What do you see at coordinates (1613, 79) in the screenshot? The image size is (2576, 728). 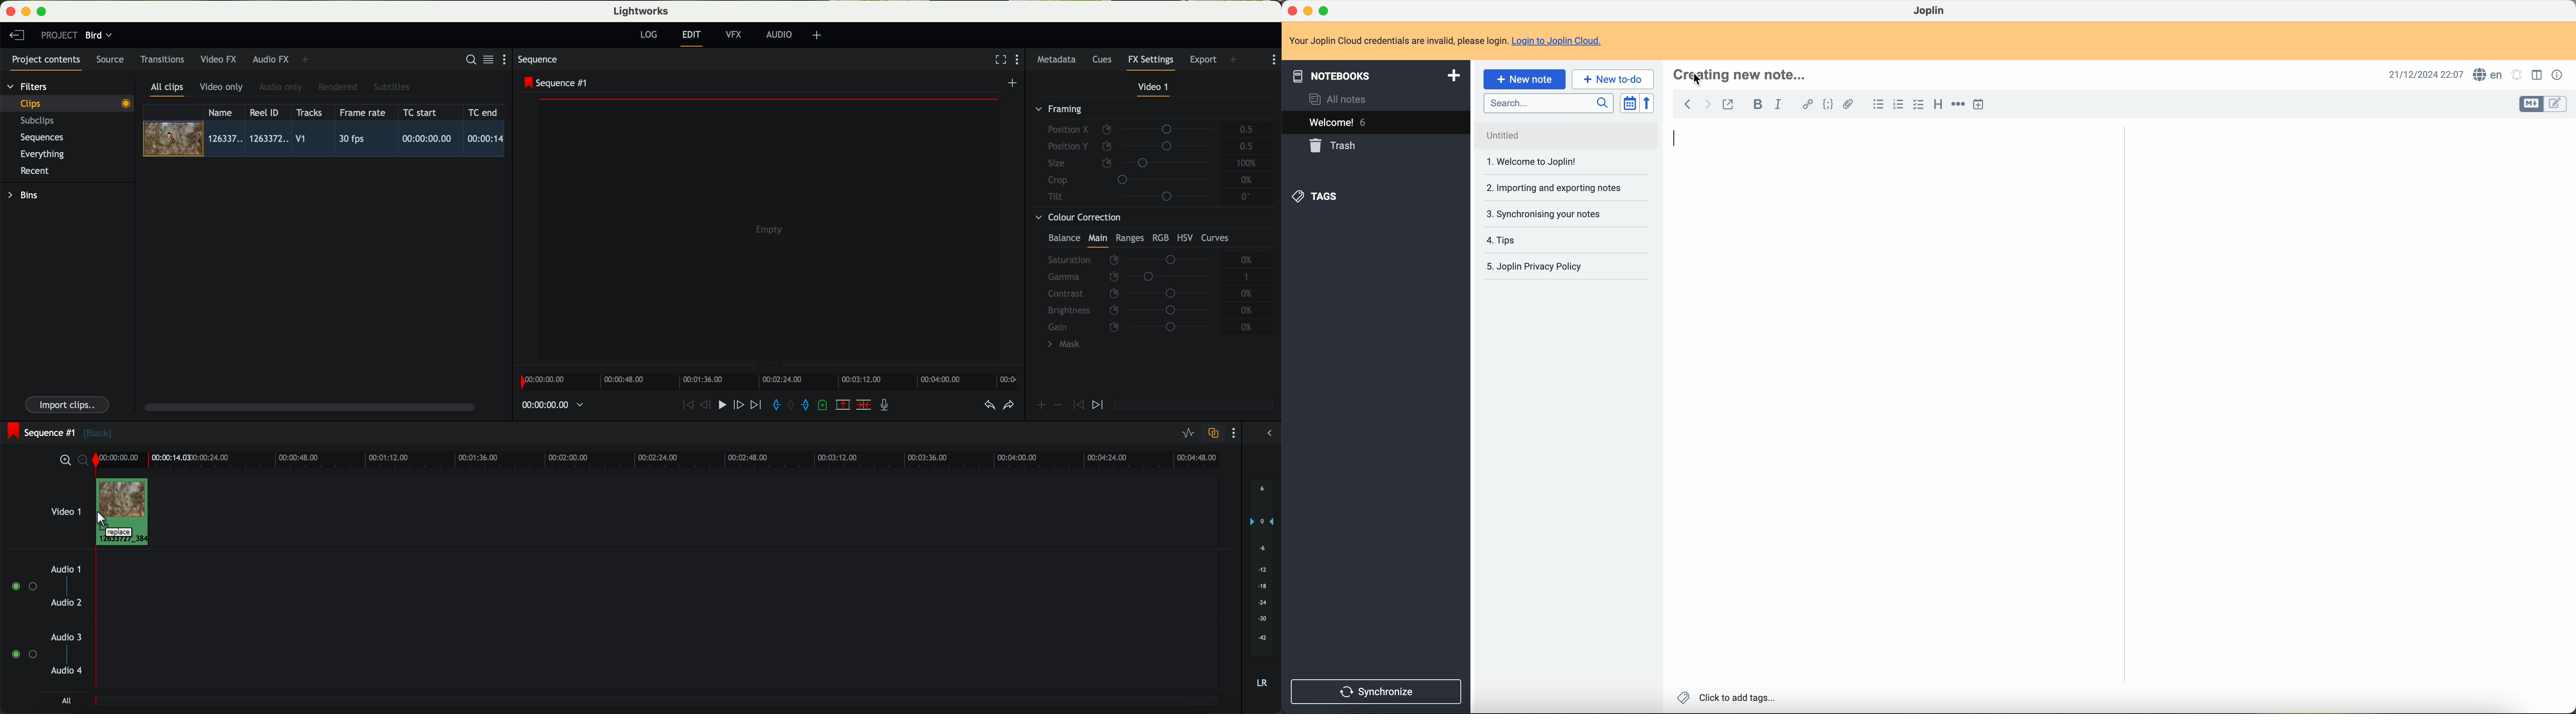 I see `new to-do` at bounding box center [1613, 79].